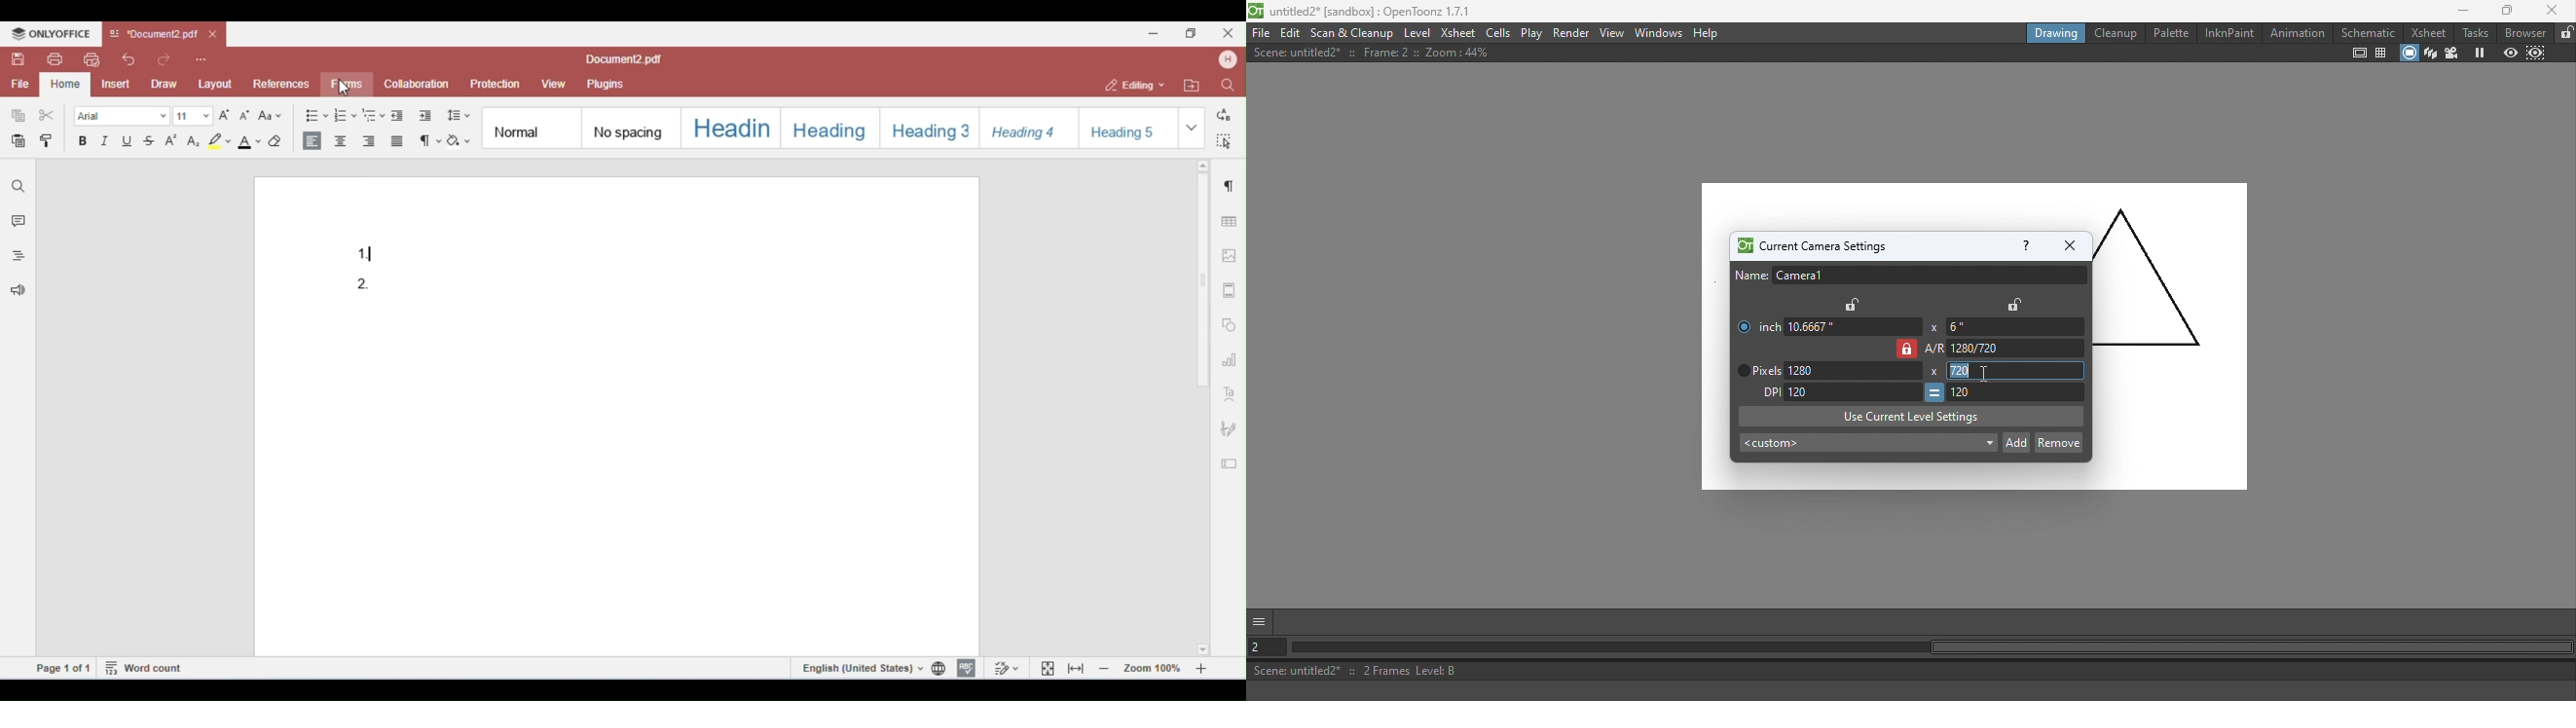 The height and width of the screenshot is (728, 2576). Describe the element at coordinates (1854, 304) in the screenshot. I see `Lock` at that location.